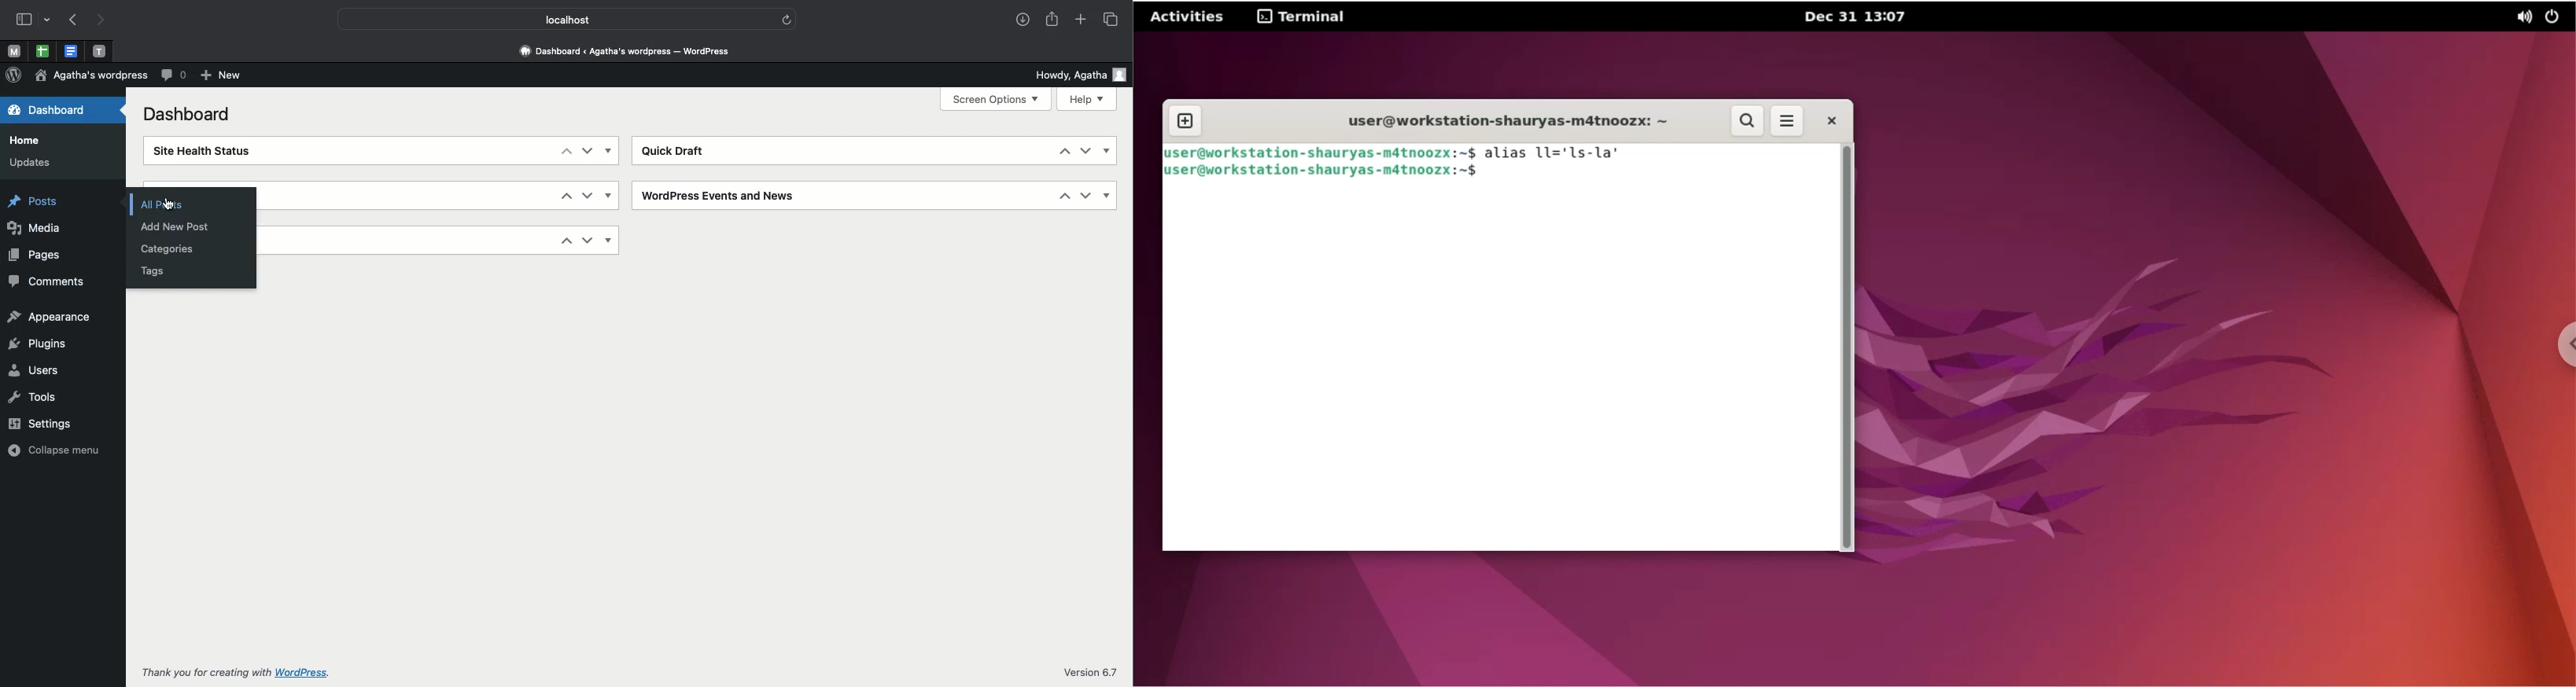 This screenshot has width=2576, height=700. Describe the element at coordinates (1110, 19) in the screenshot. I see `Tabs` at that location.